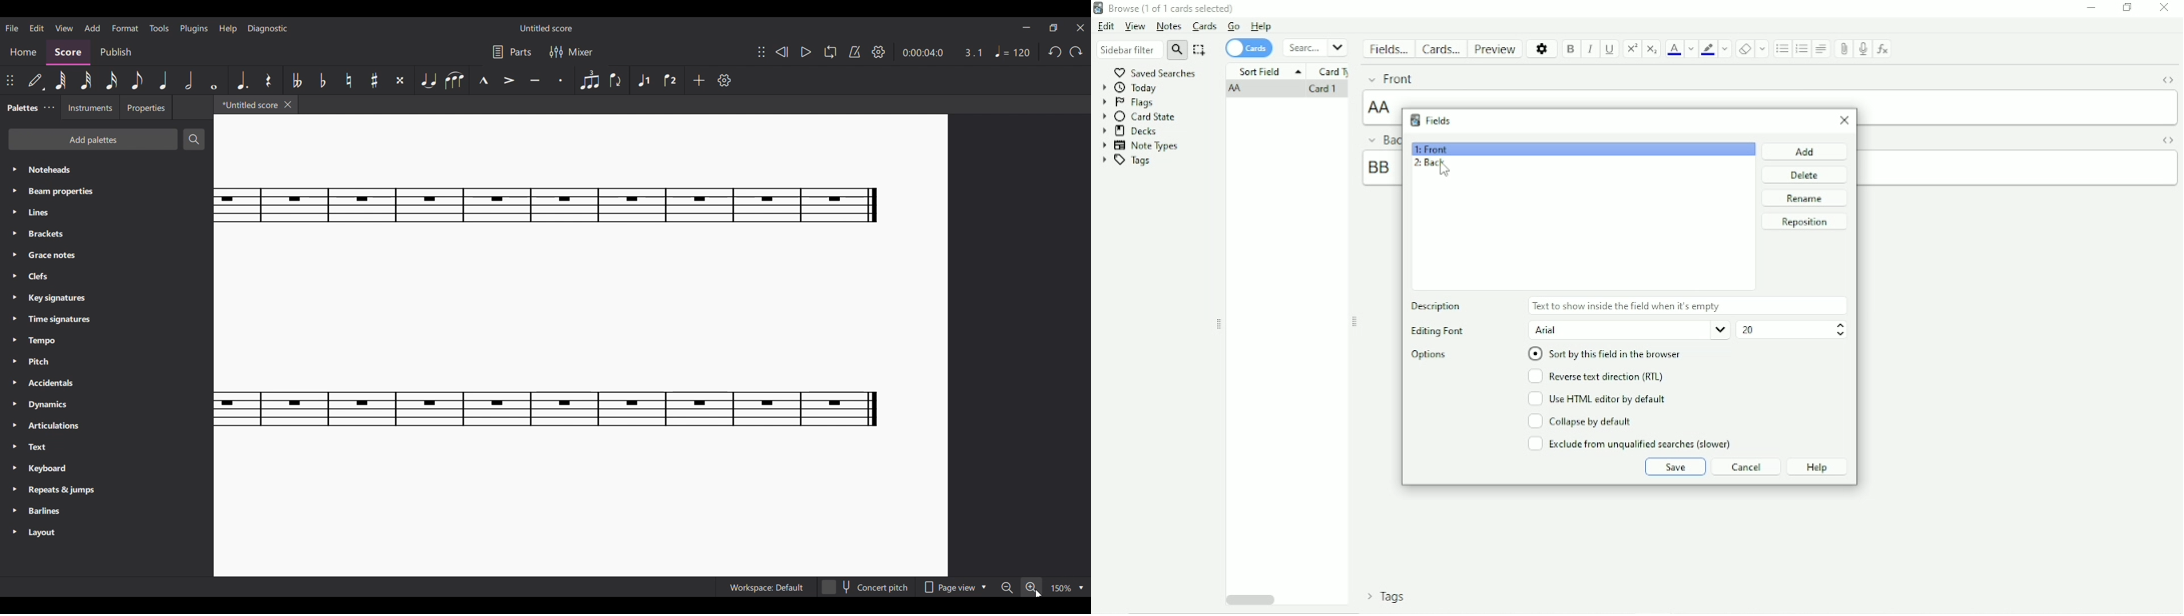 The width and height of the screenshot is (2184, 616). Describe the element at coordinates (65, 28) in the screenshot. I see `View menu` at that location.